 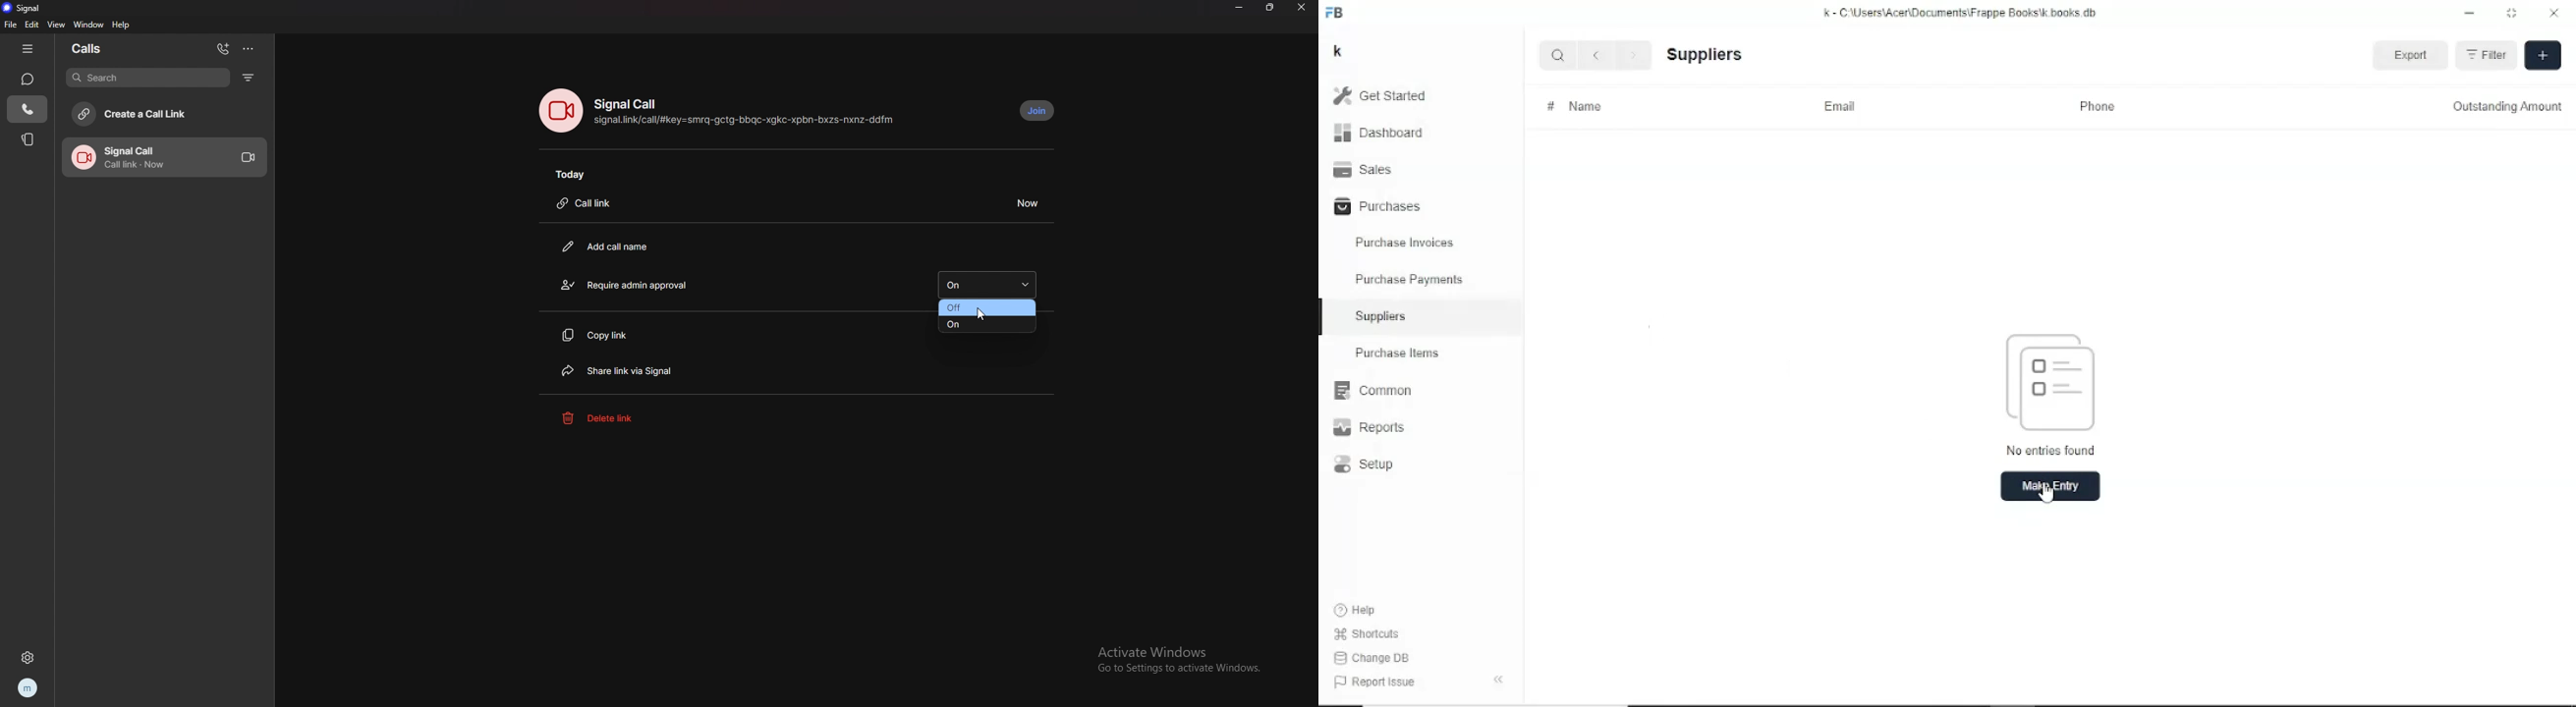 I want to click on cursor, so click(x=981, y=314).